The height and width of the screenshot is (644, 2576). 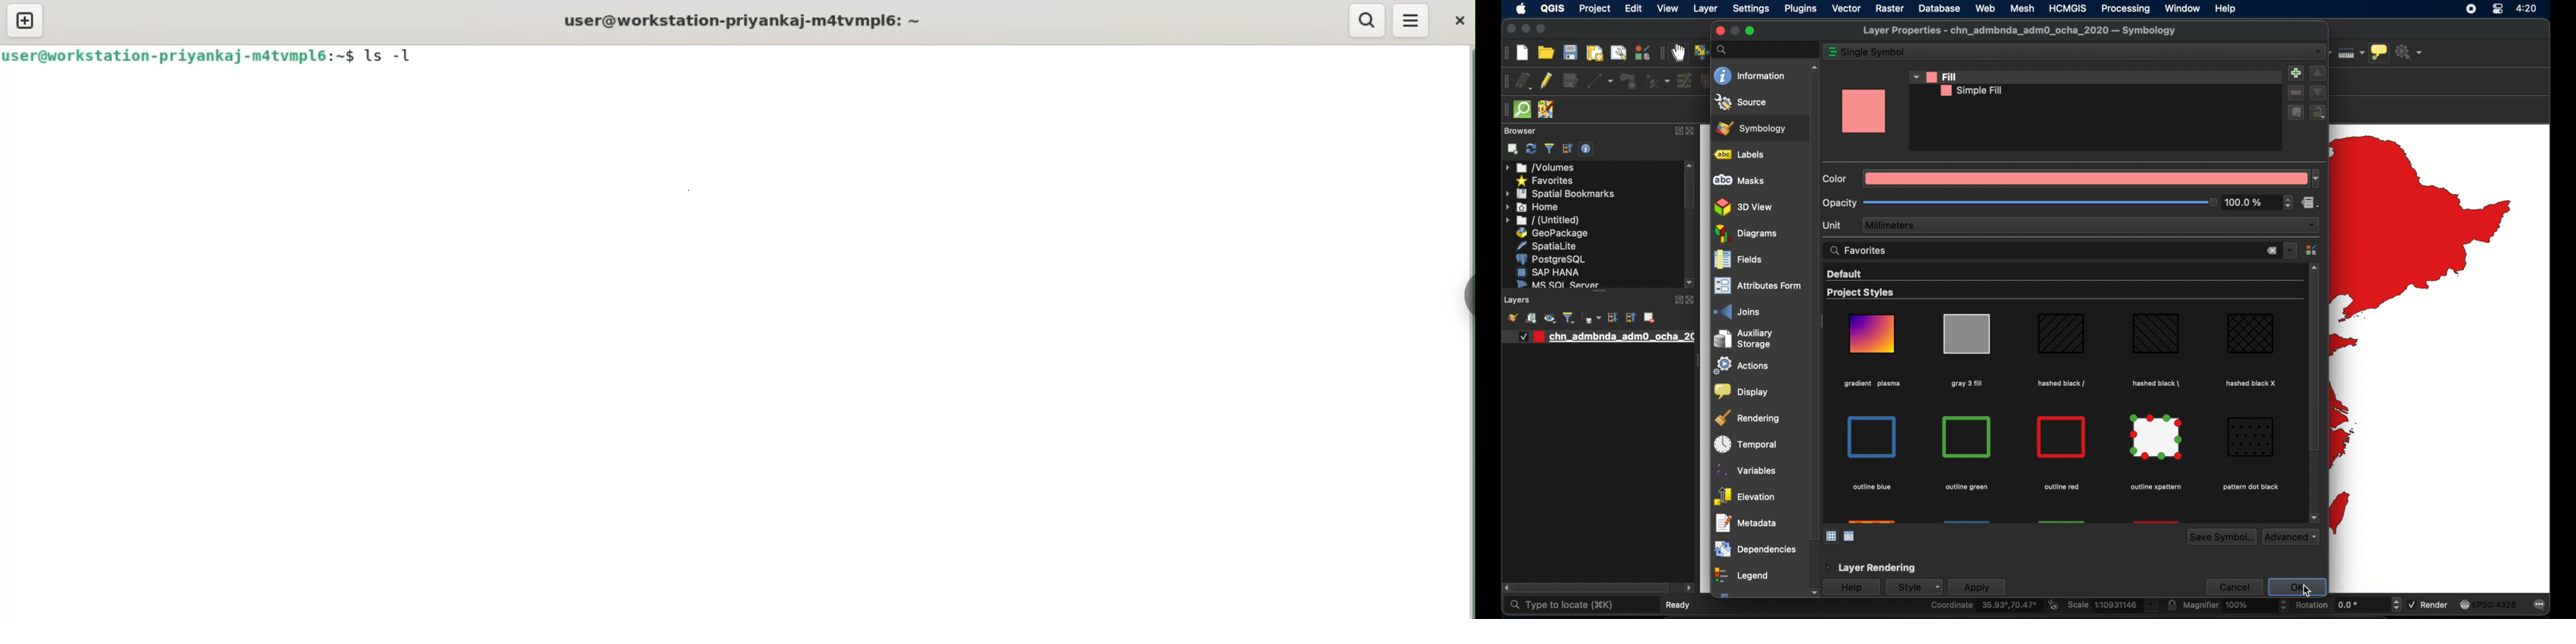 What do you see at coordinates (1966, 334) in the screenshot?
I see `Gradient preview ` at bounding box center [1966, 334].